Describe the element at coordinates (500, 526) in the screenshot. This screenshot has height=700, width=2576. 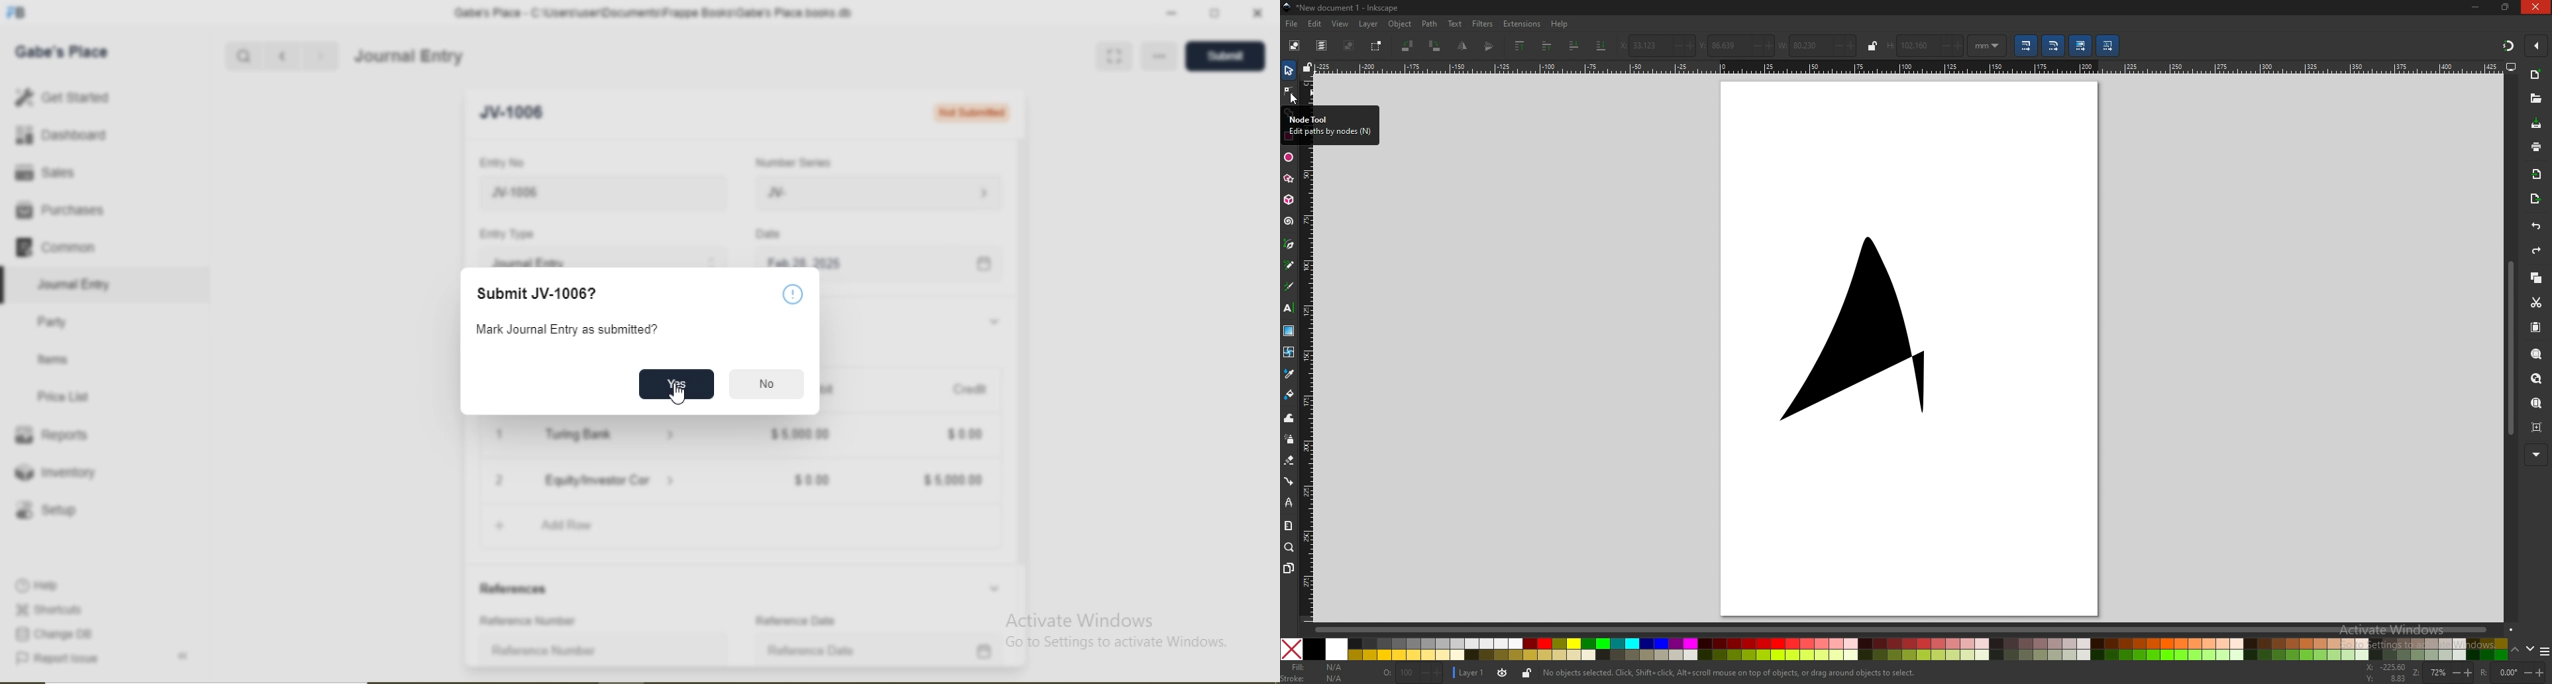
I see `Add` at that location.